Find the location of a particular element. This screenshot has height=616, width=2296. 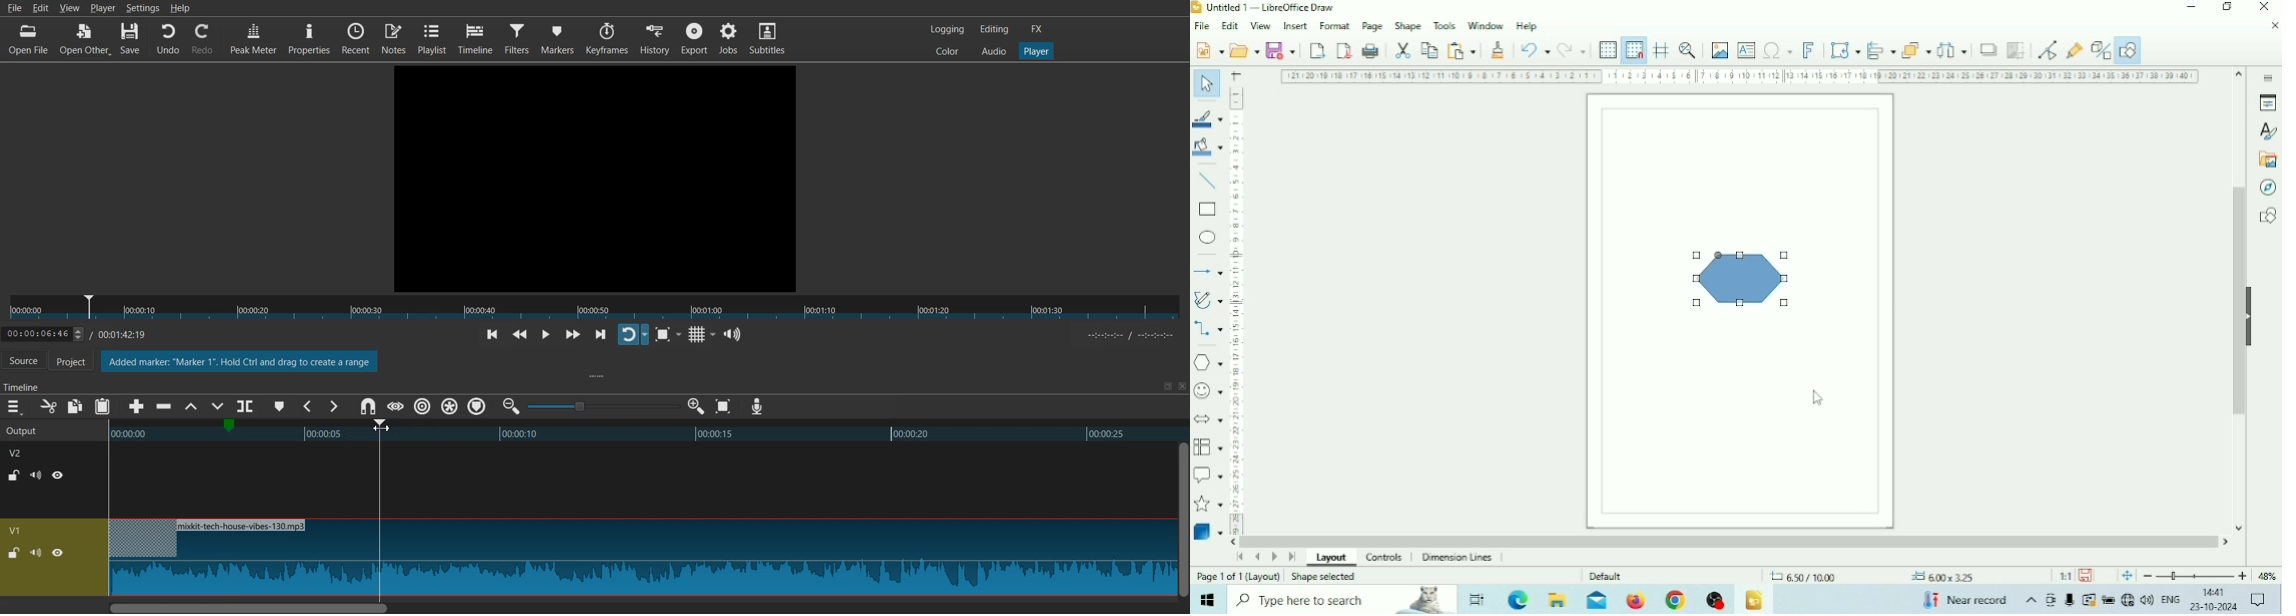

Snap to Grid is located at coordinates (1634, 50).